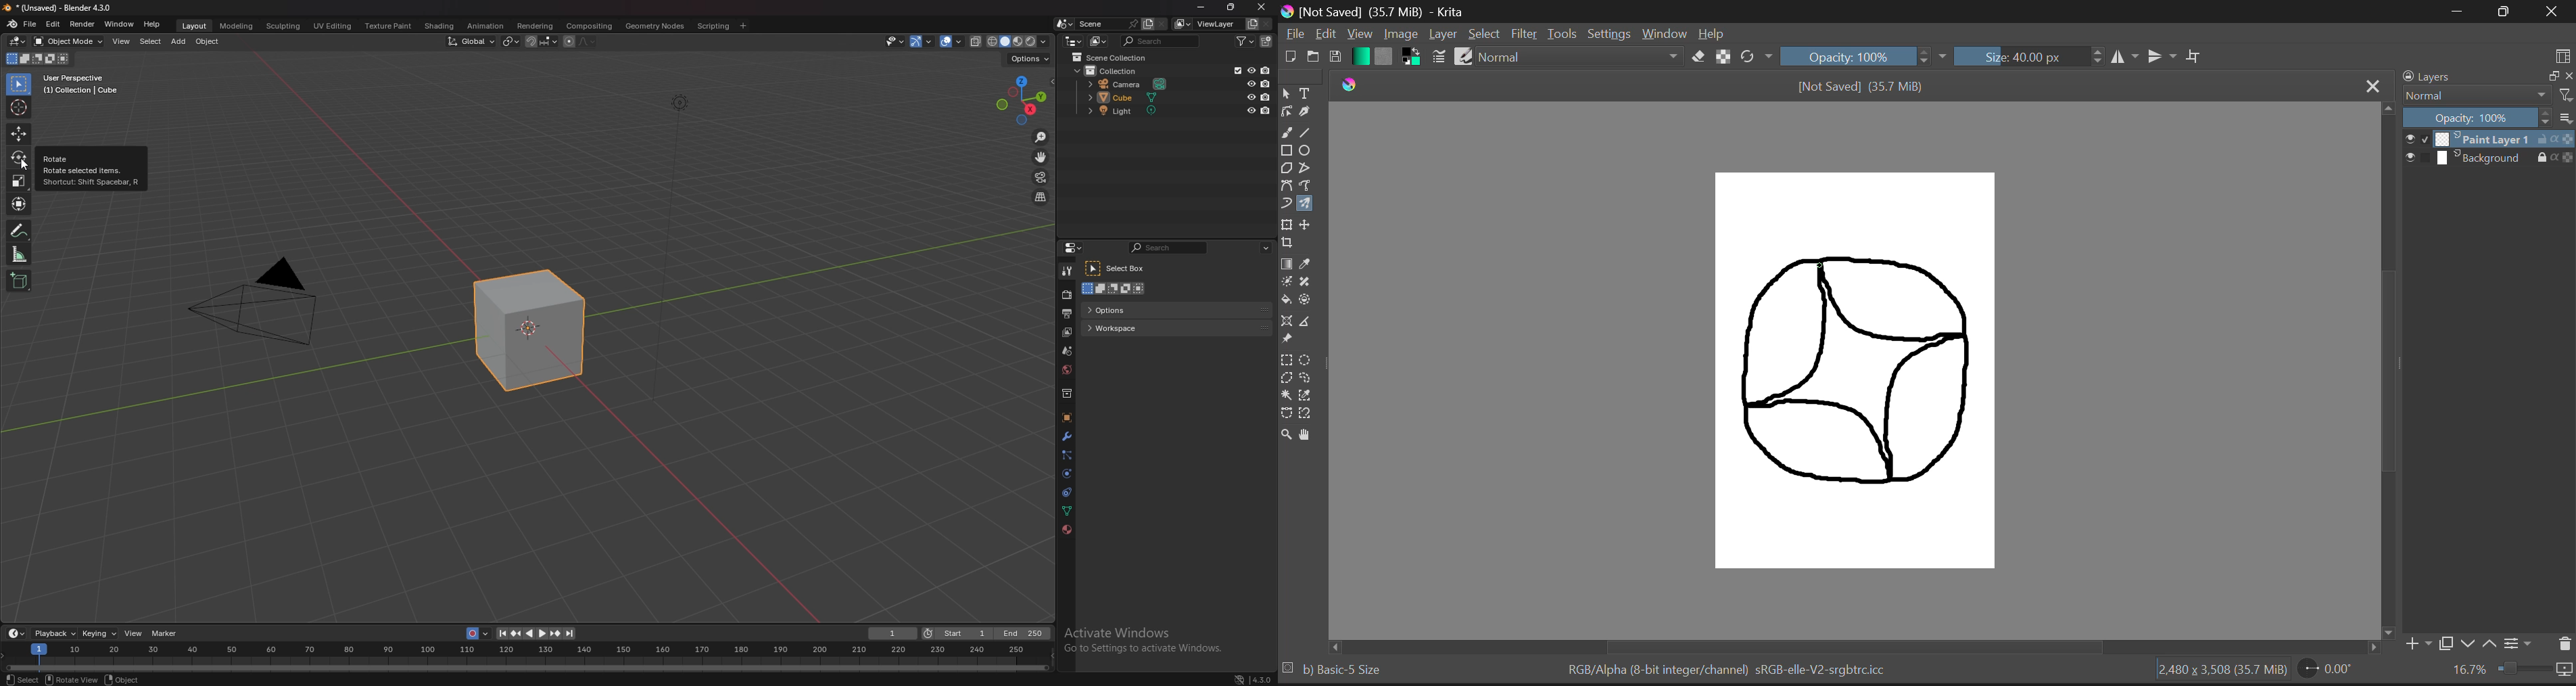 This screenshot has height=700, width=2576. Describe the element at coordinates (1286, 340) in the screenshot. I see `Reference Images` at that location.